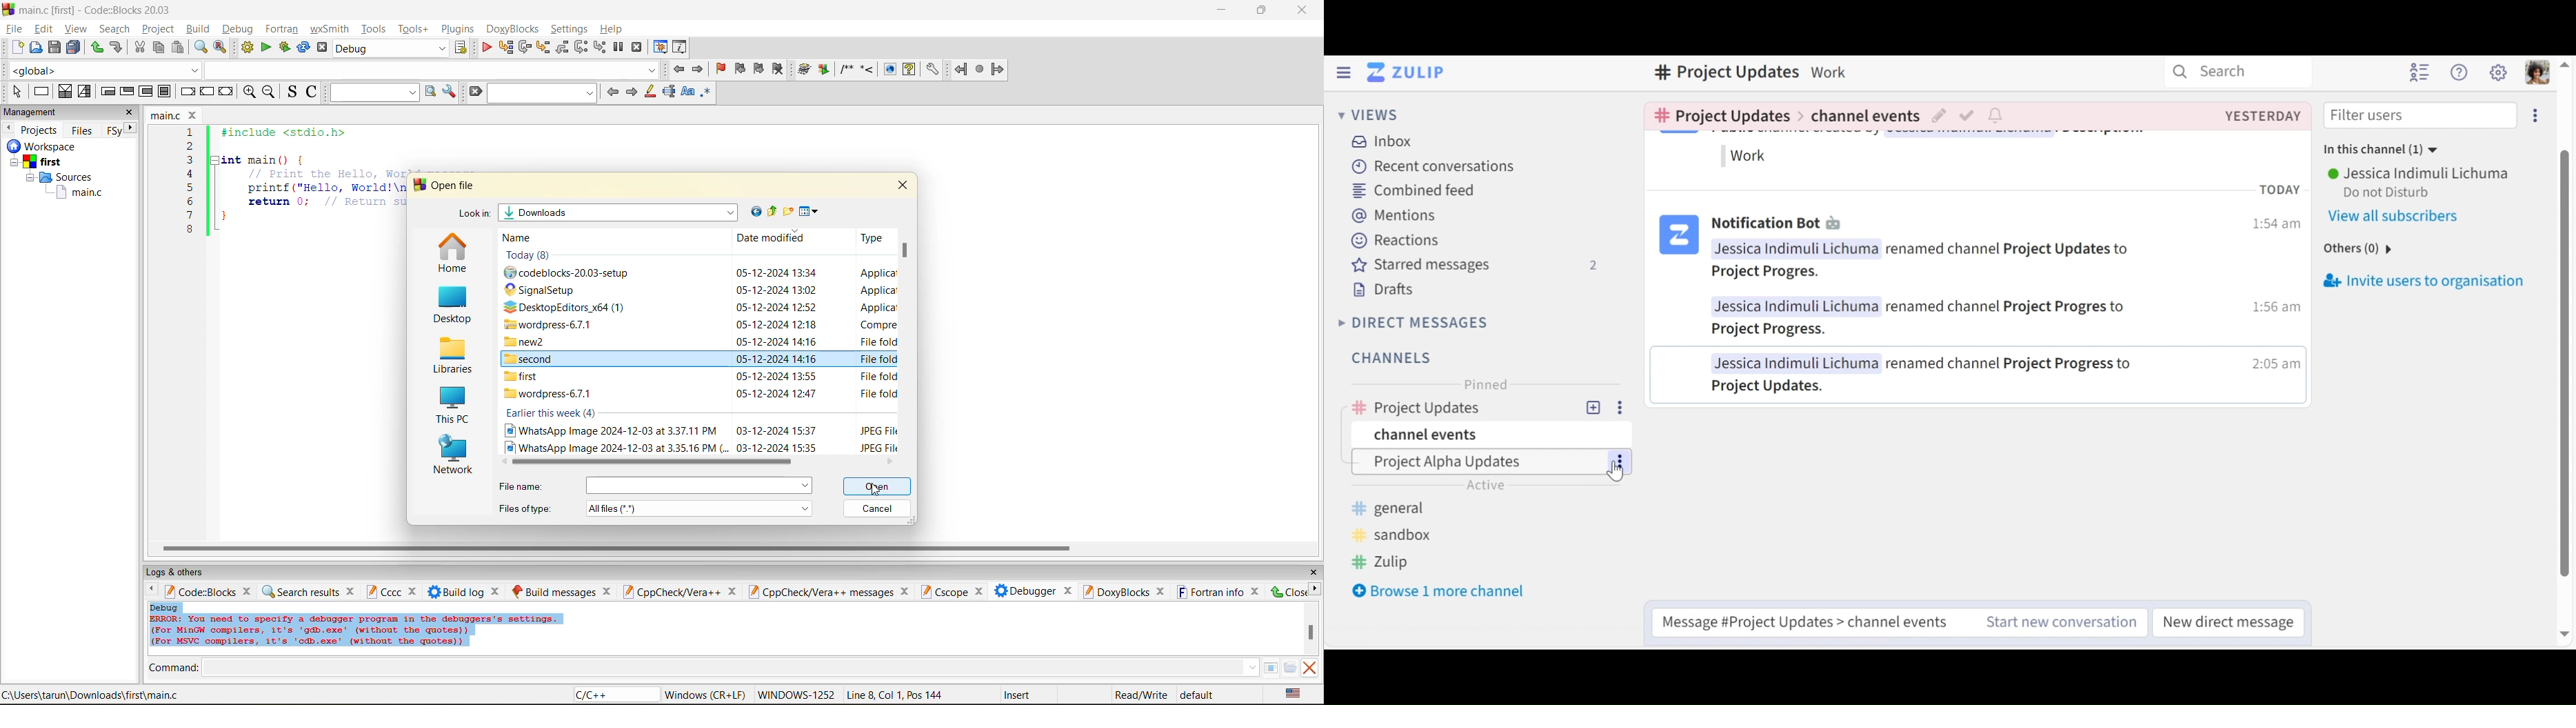 This screenshot has height=728, width=2576. What do you see at coordinates (127, 92) in the screenshot?
I see `exit condition loop` at bounding box center [127, 92].